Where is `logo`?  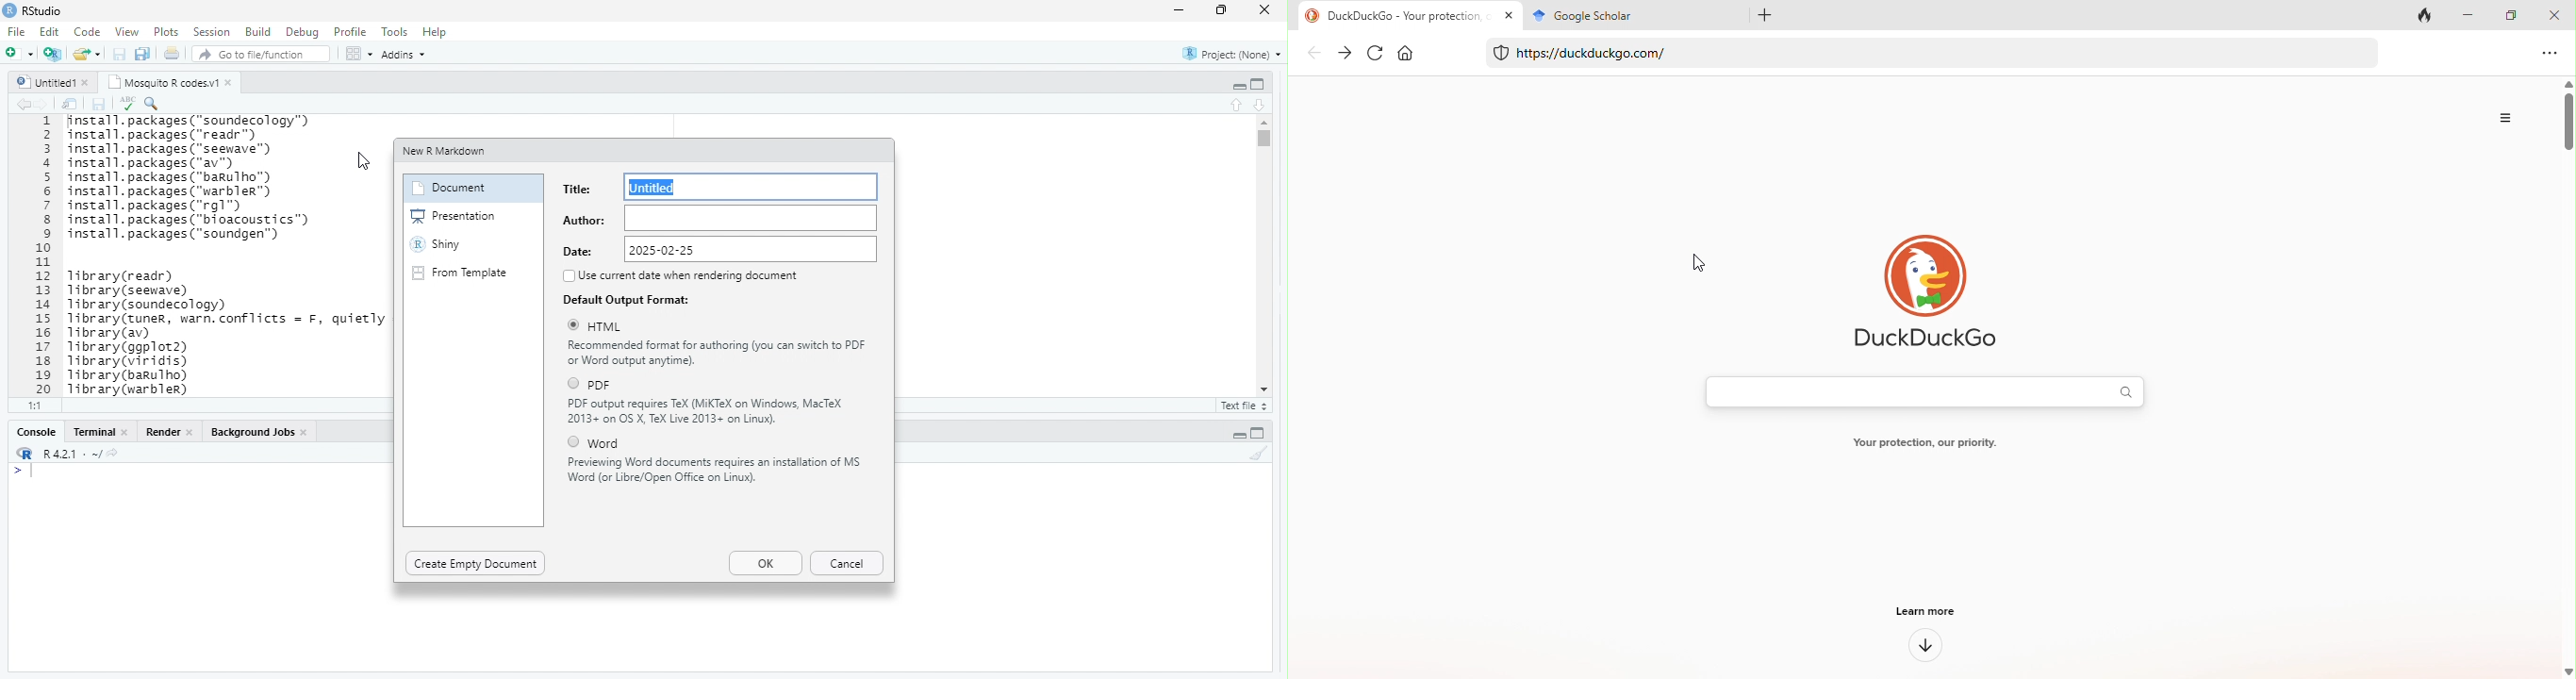 logo is located at coordinates (26, 453).